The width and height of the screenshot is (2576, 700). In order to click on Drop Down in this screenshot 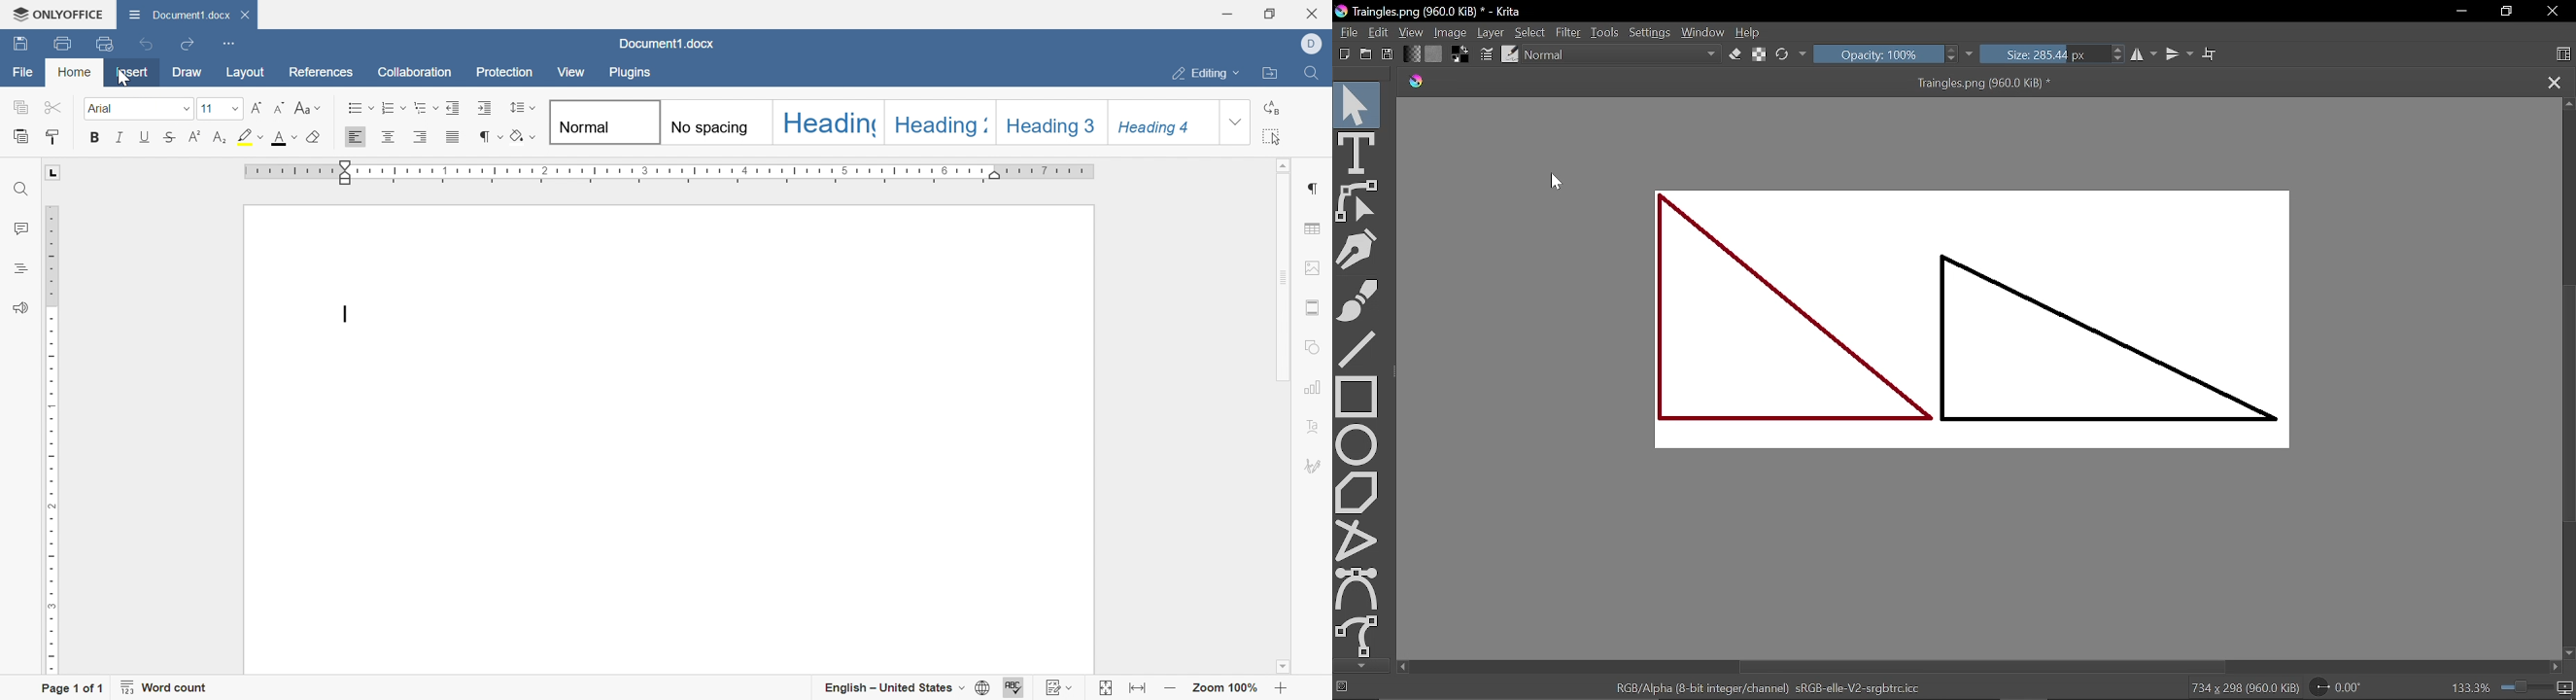, I will do `click(1240, 74)`.